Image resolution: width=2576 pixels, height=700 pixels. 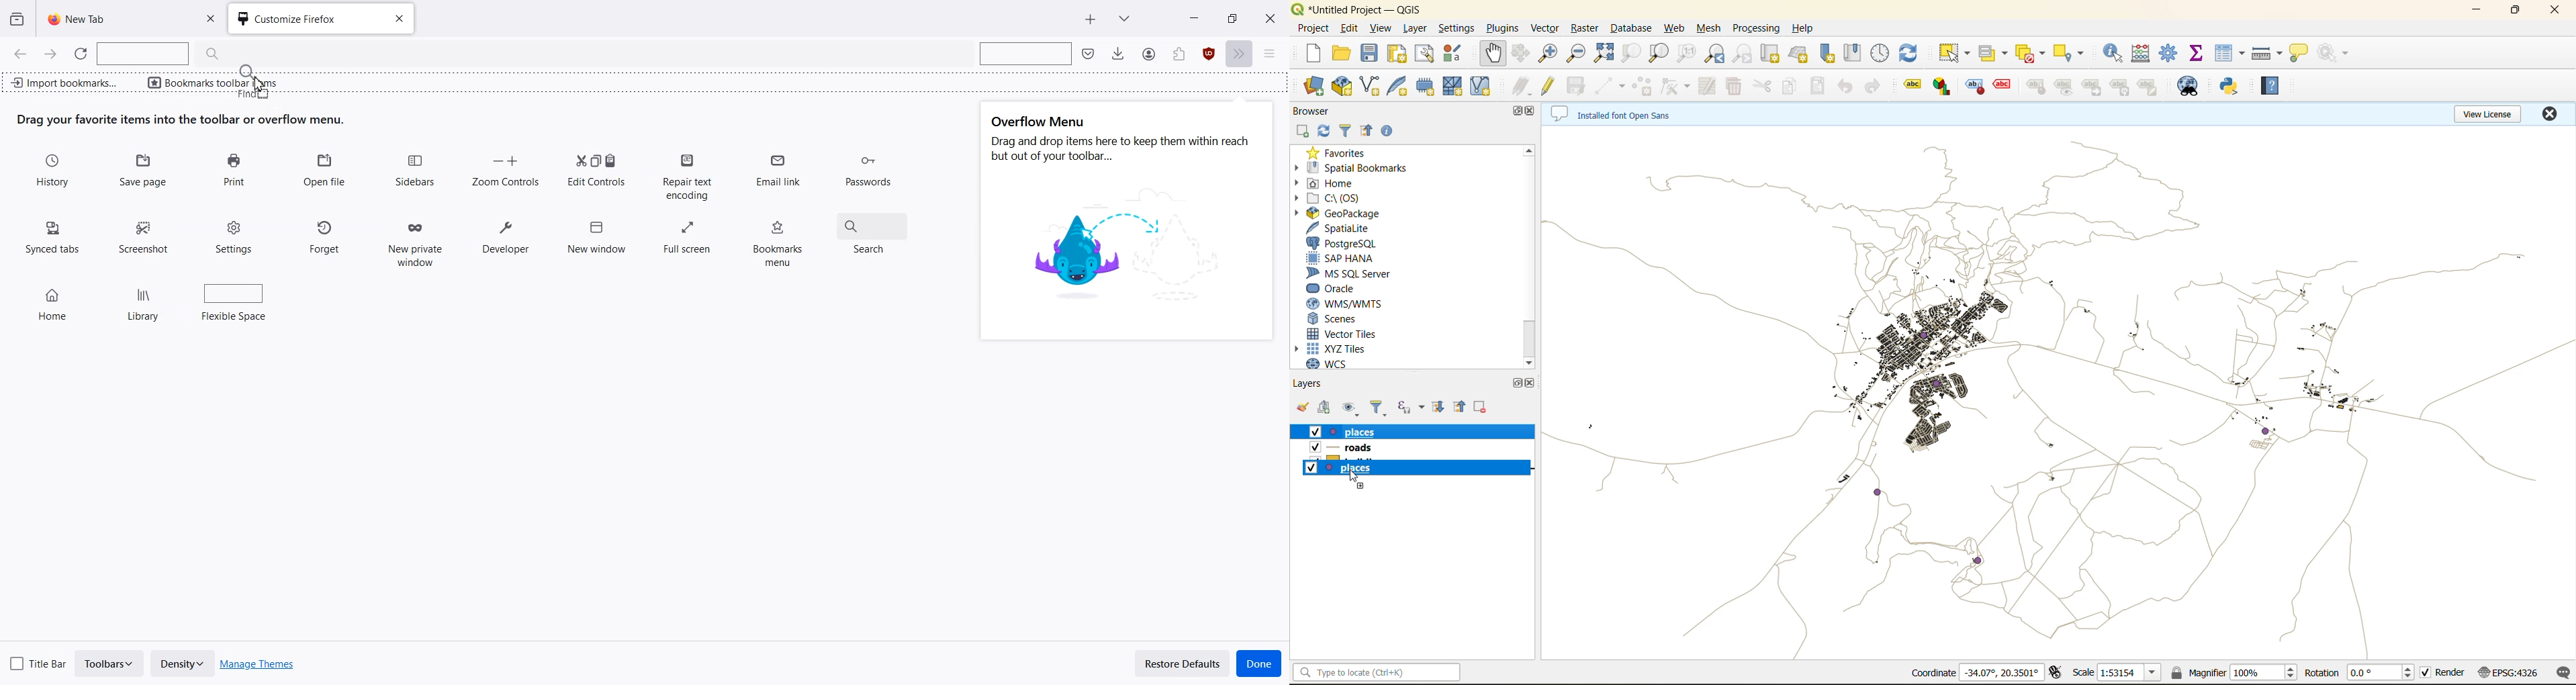 I want to click on Close tab, so click(x=398, y=19).